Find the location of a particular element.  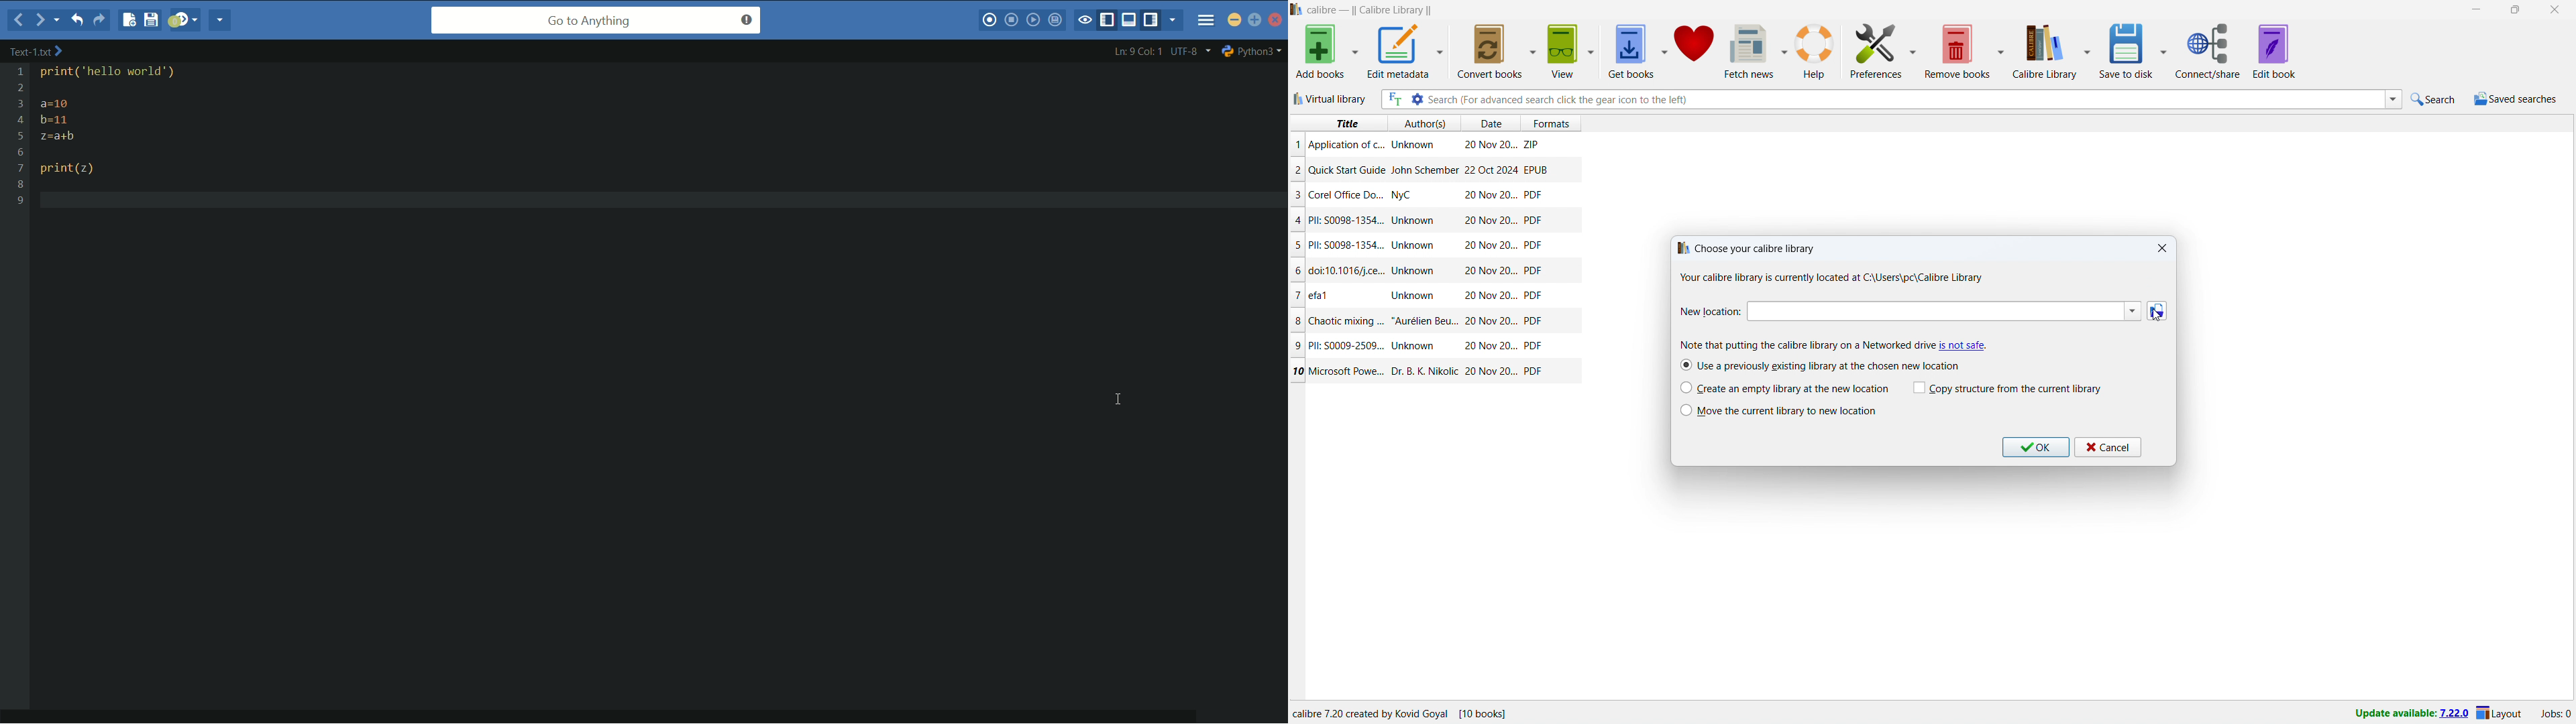

1 is located at coordinates (1297, 144).